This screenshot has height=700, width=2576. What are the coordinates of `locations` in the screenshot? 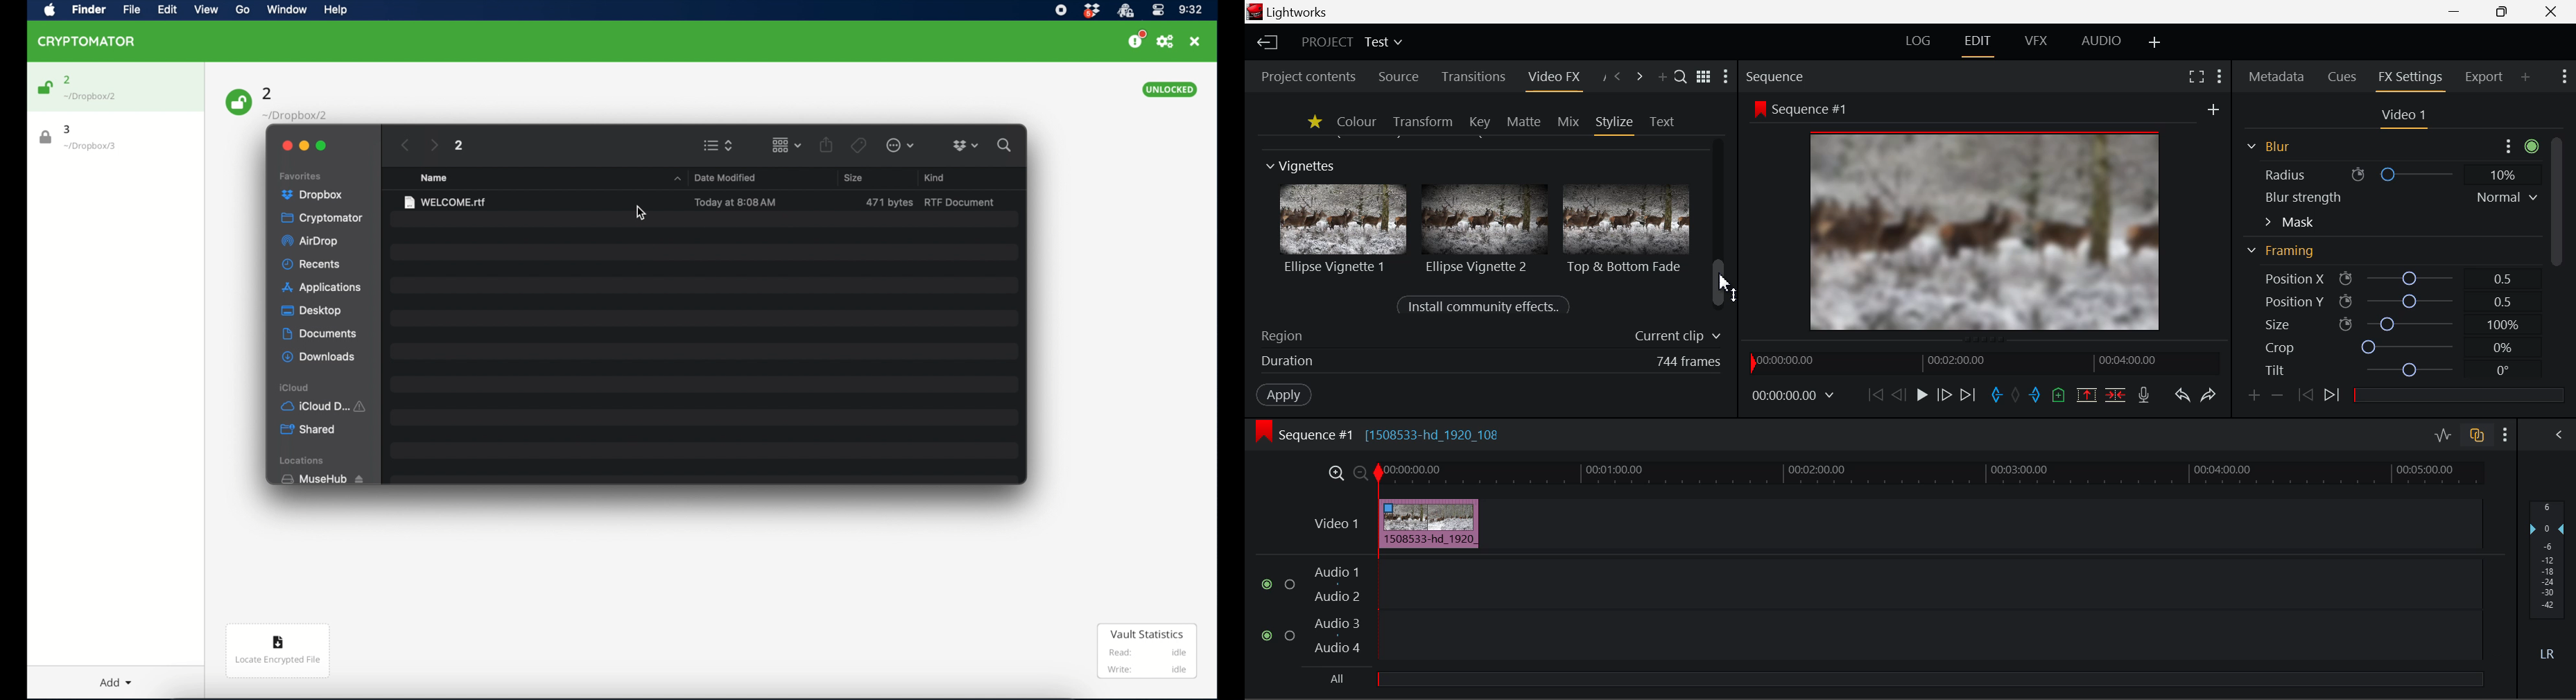 It's located at (303, 460).